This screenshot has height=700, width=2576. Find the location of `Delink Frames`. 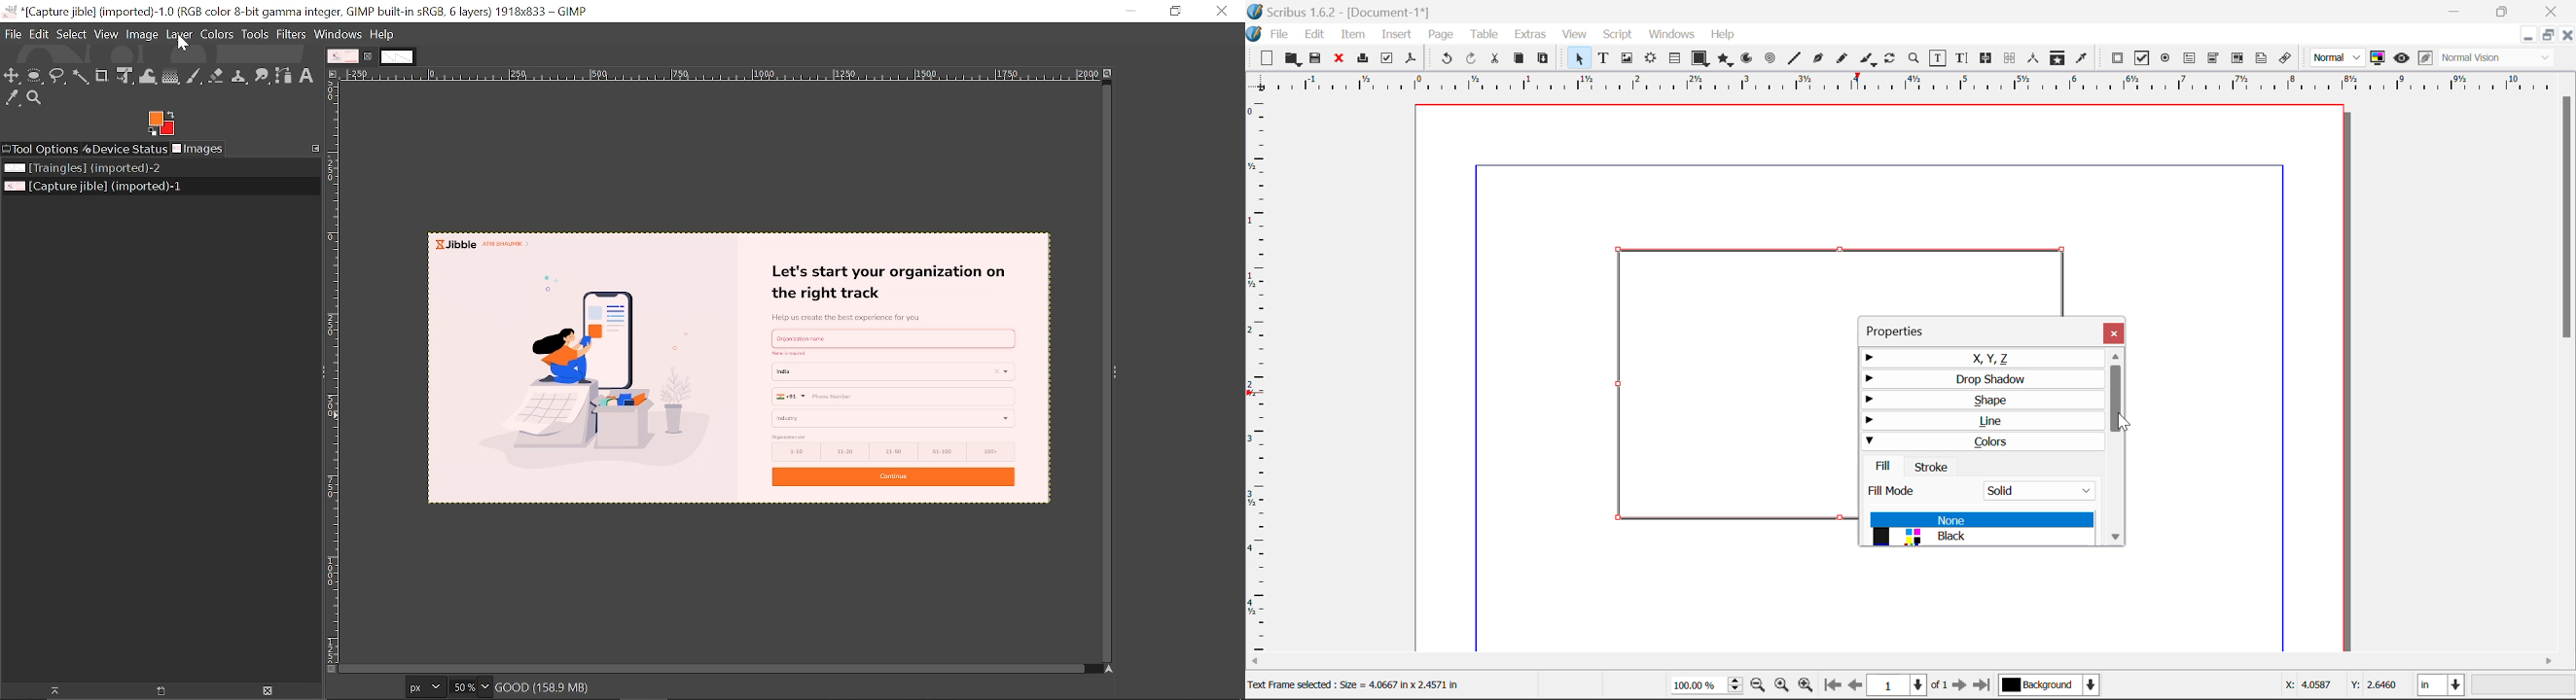

Delink Frames is located at coordinates (2012, 58).